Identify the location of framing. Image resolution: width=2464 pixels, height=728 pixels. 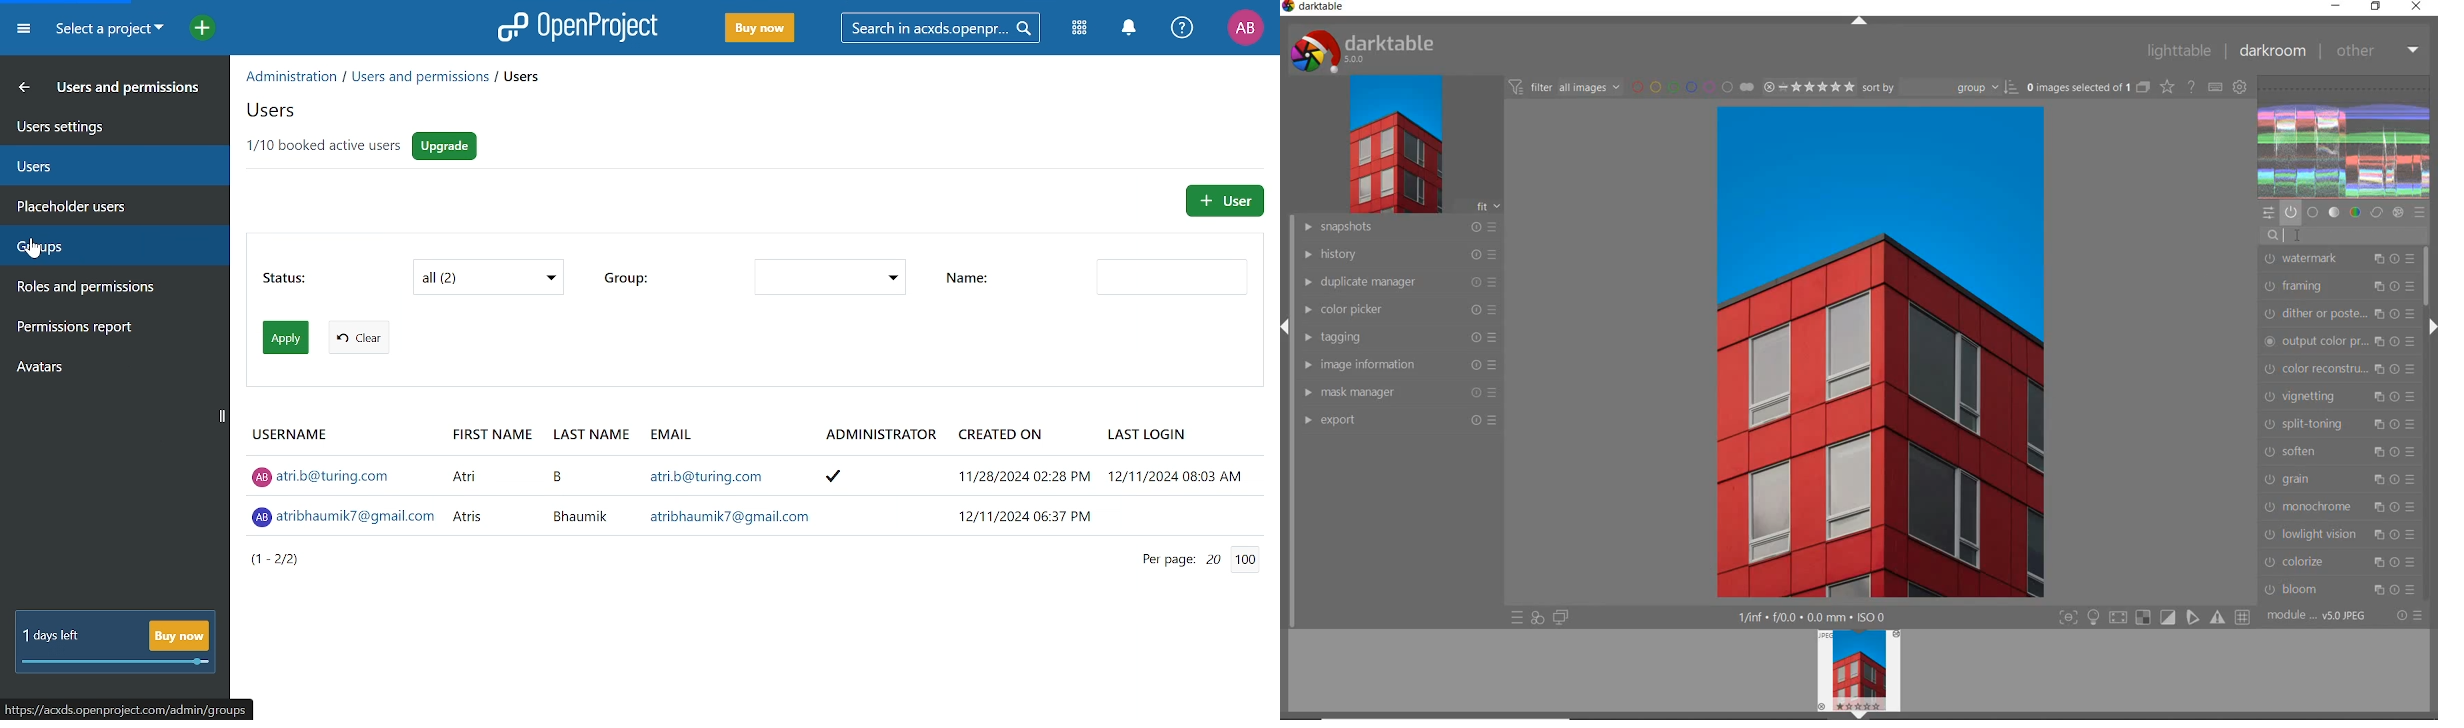
(2340, 288).